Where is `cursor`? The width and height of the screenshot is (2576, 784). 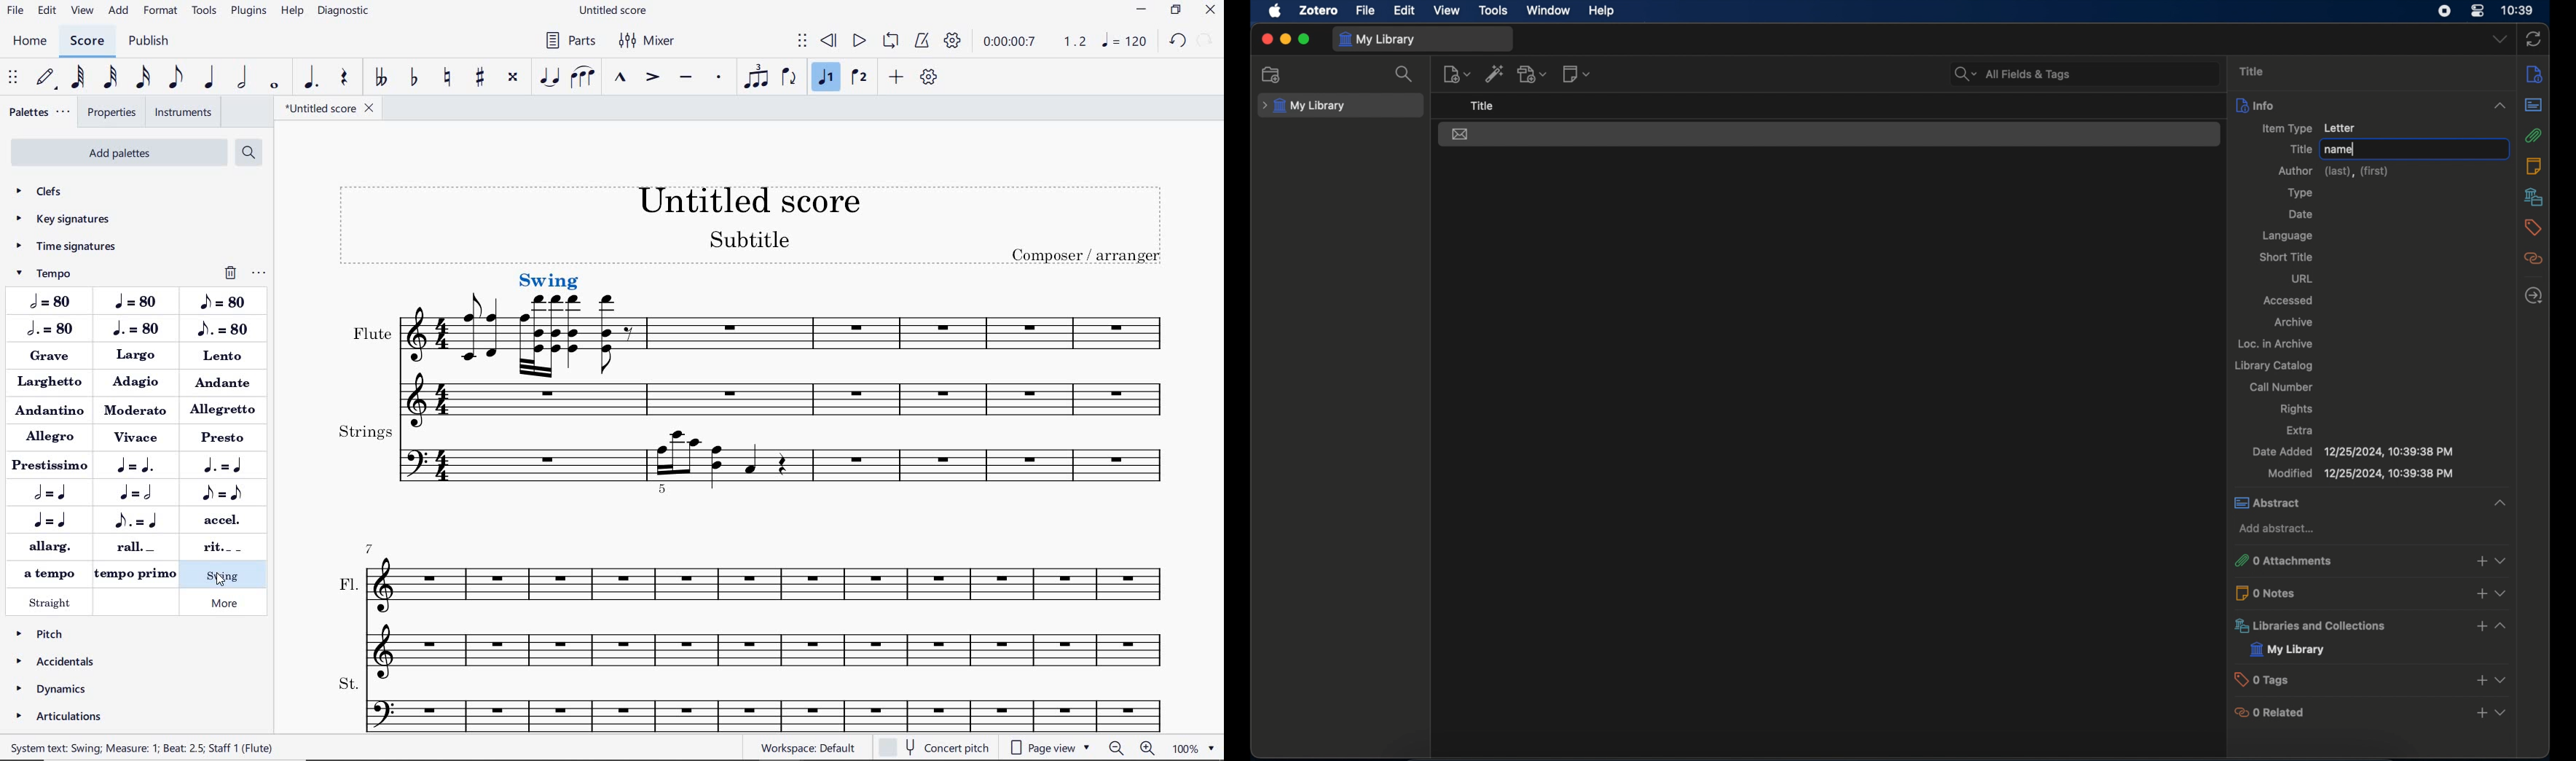
cursor is located at coordinates (2356, 149).